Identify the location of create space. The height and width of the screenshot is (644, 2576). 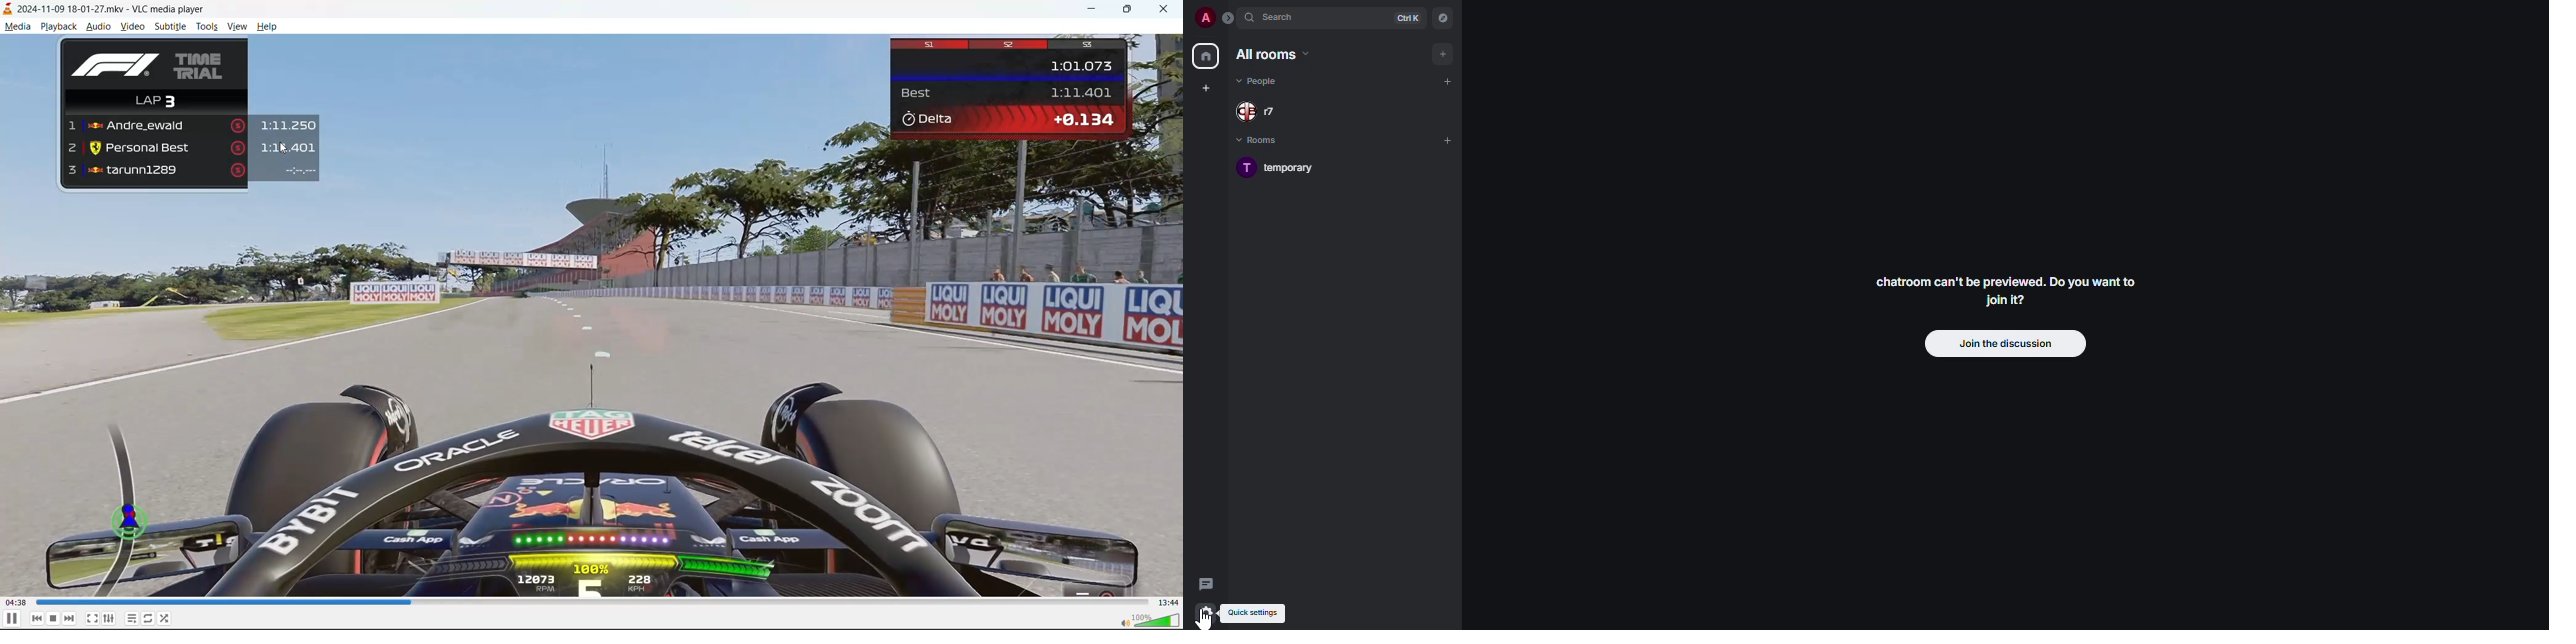
(1205, 88).